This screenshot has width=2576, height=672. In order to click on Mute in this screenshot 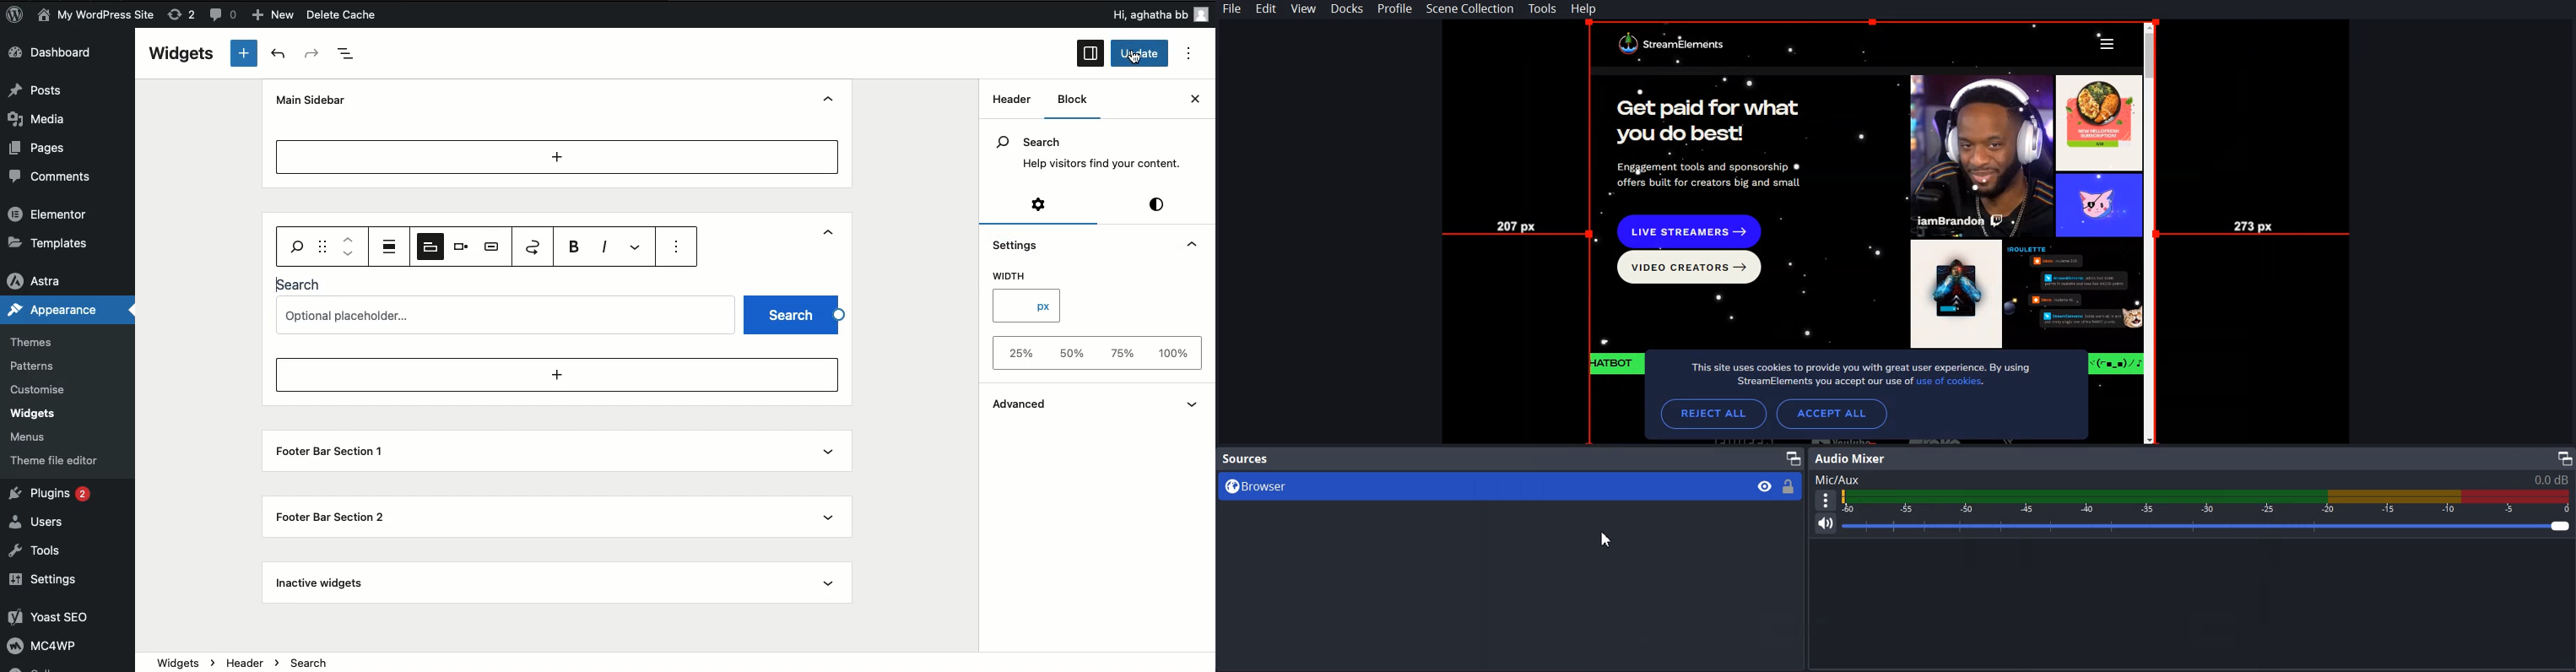, I will do `click(1826, 524)`.